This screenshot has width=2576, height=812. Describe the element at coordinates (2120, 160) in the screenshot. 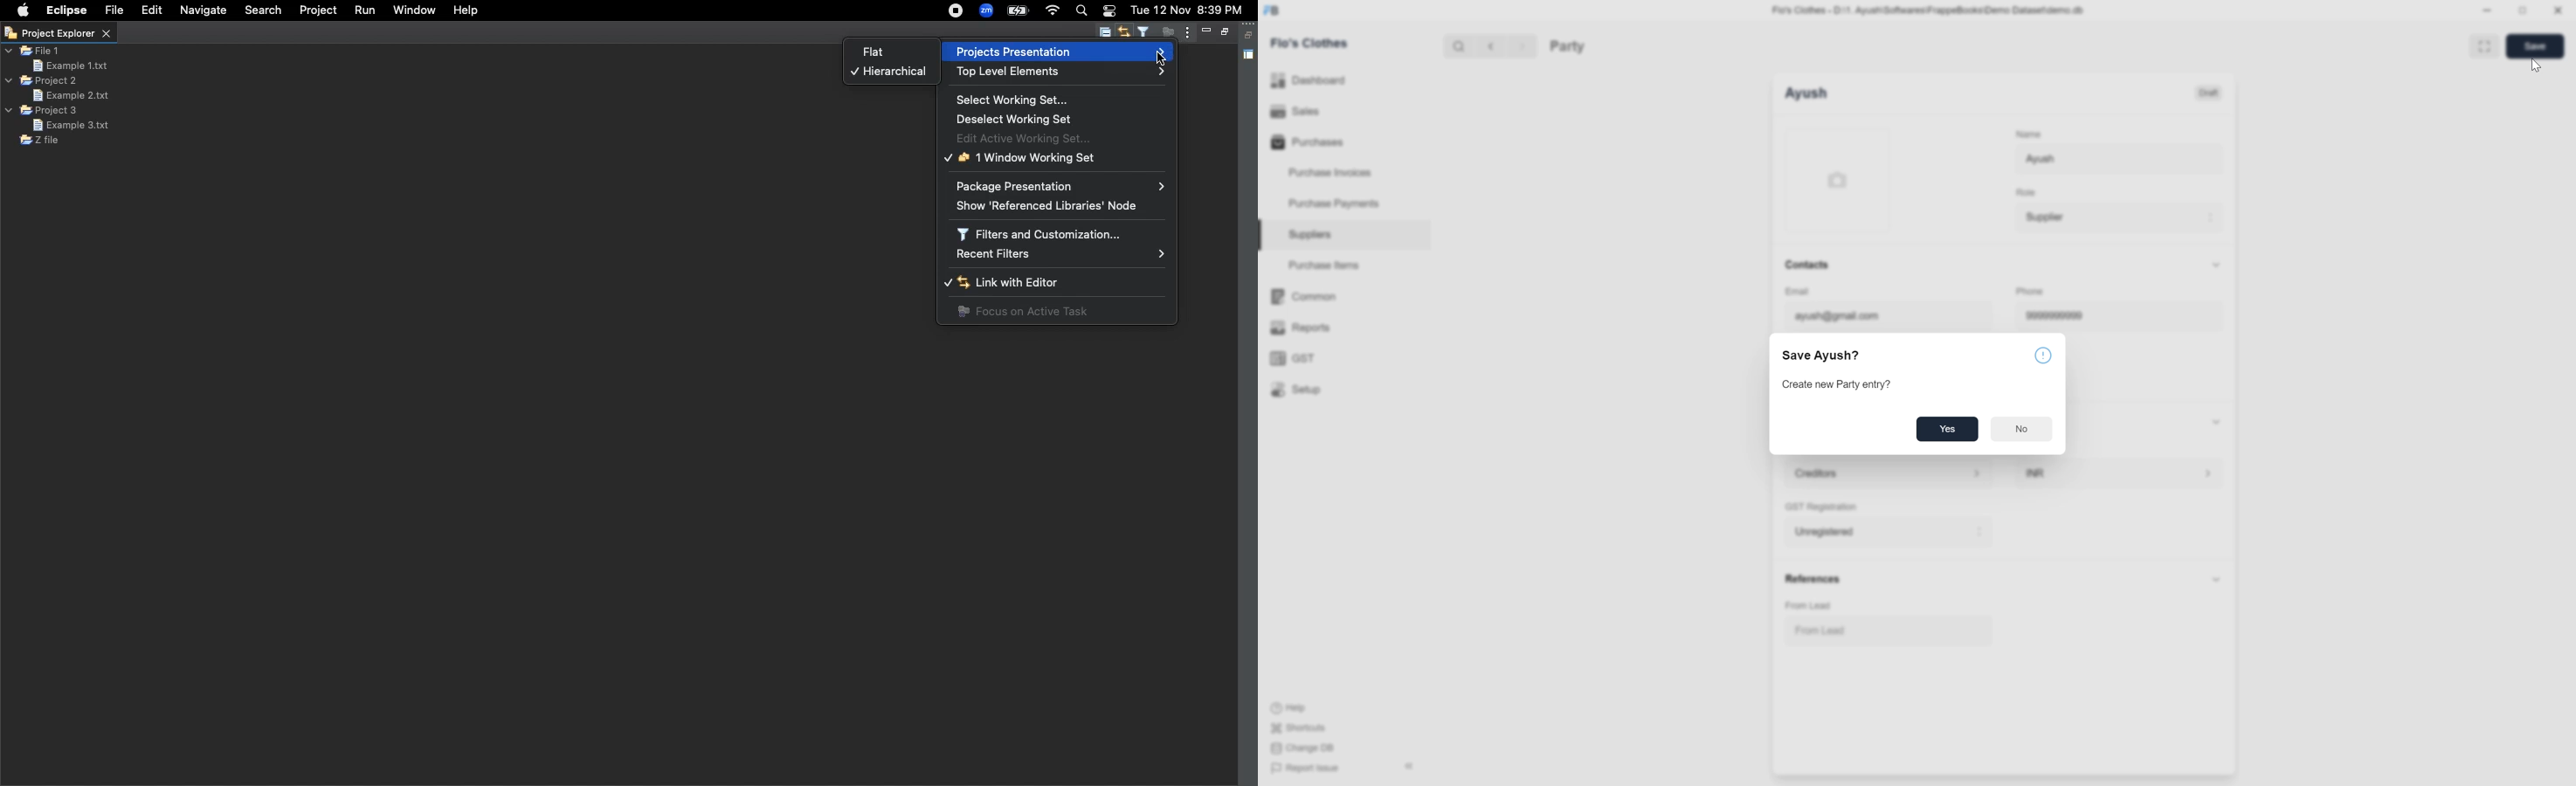

I see `Ayush` at that location.